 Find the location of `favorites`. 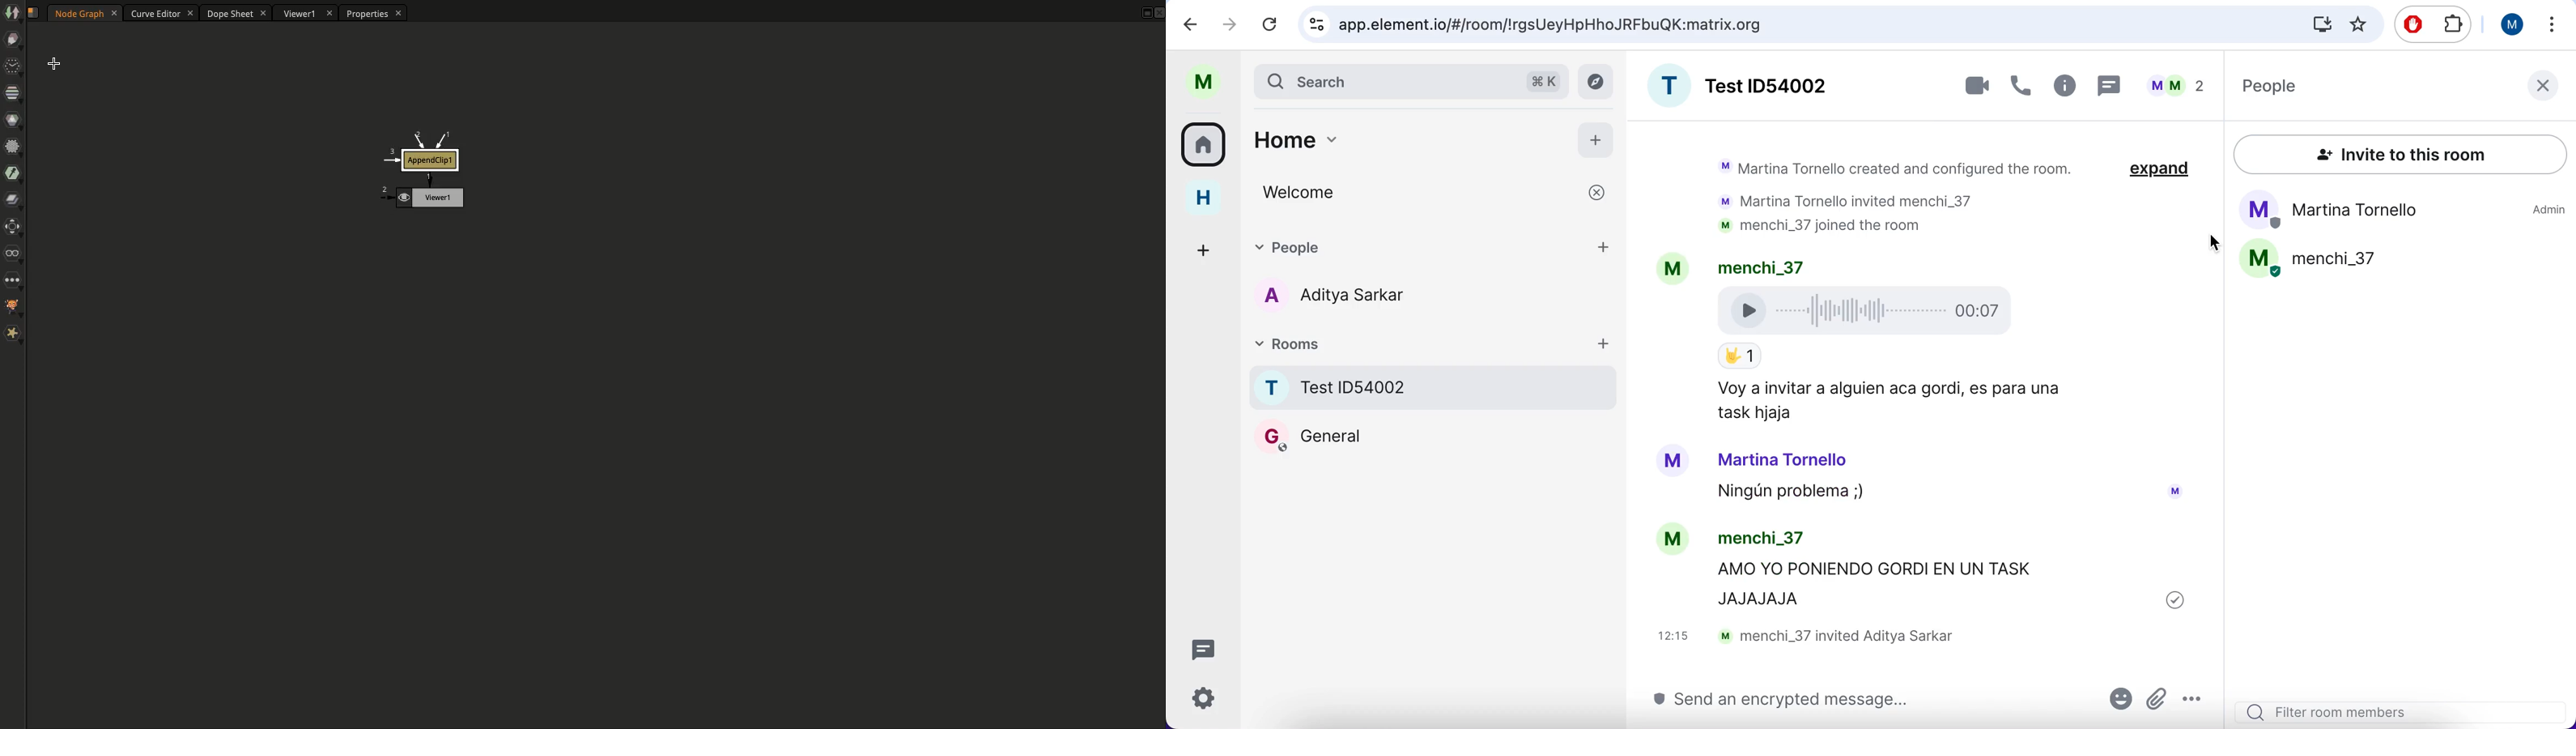

favorites is located at coordinates (2358, 24).